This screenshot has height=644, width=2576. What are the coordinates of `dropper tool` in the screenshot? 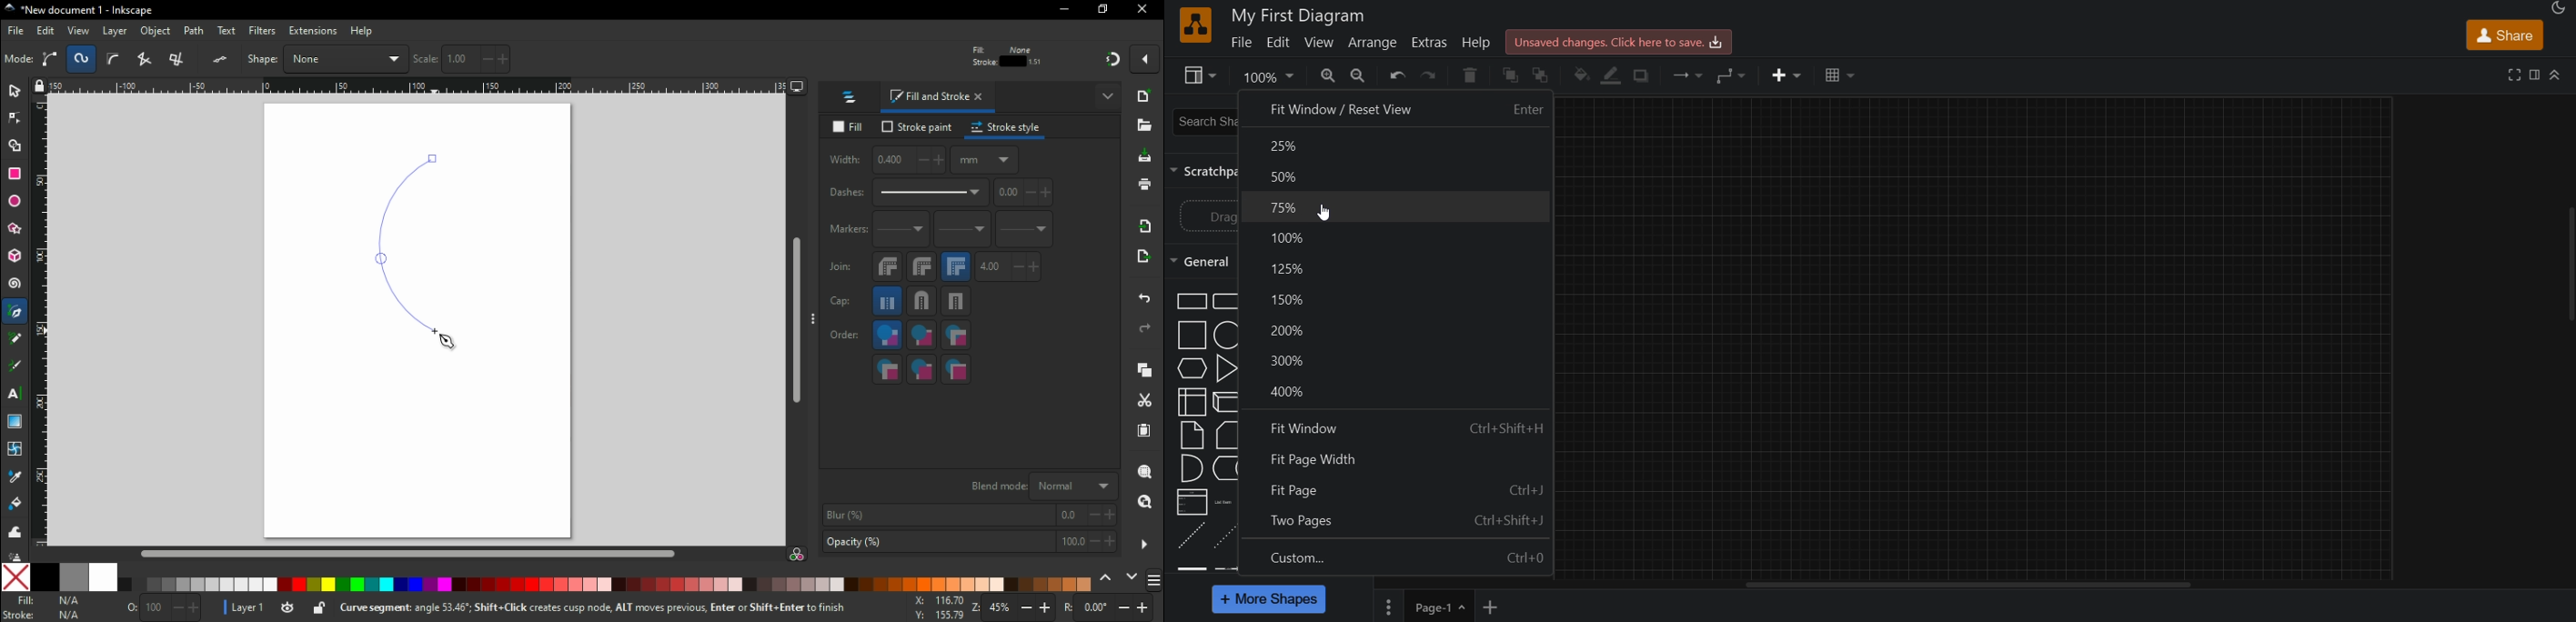 It's located at (13, 477).